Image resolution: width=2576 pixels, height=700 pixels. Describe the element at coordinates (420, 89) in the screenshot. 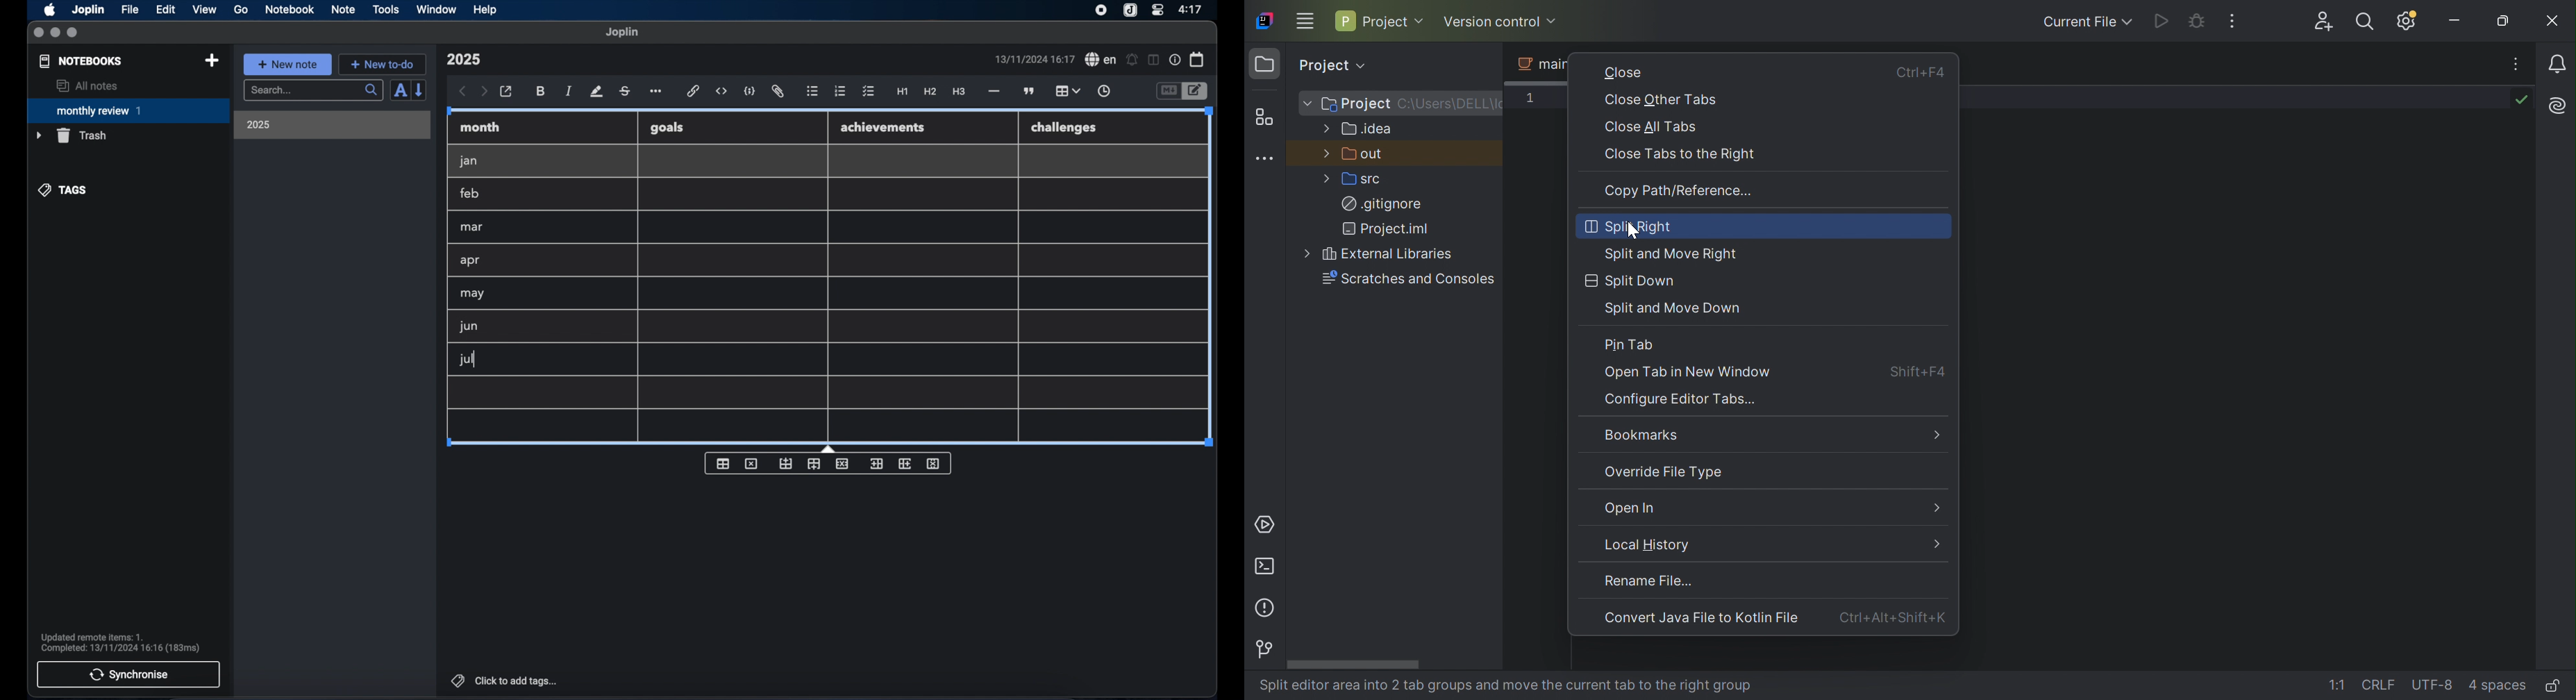

I see `reverse sort order` at that location.